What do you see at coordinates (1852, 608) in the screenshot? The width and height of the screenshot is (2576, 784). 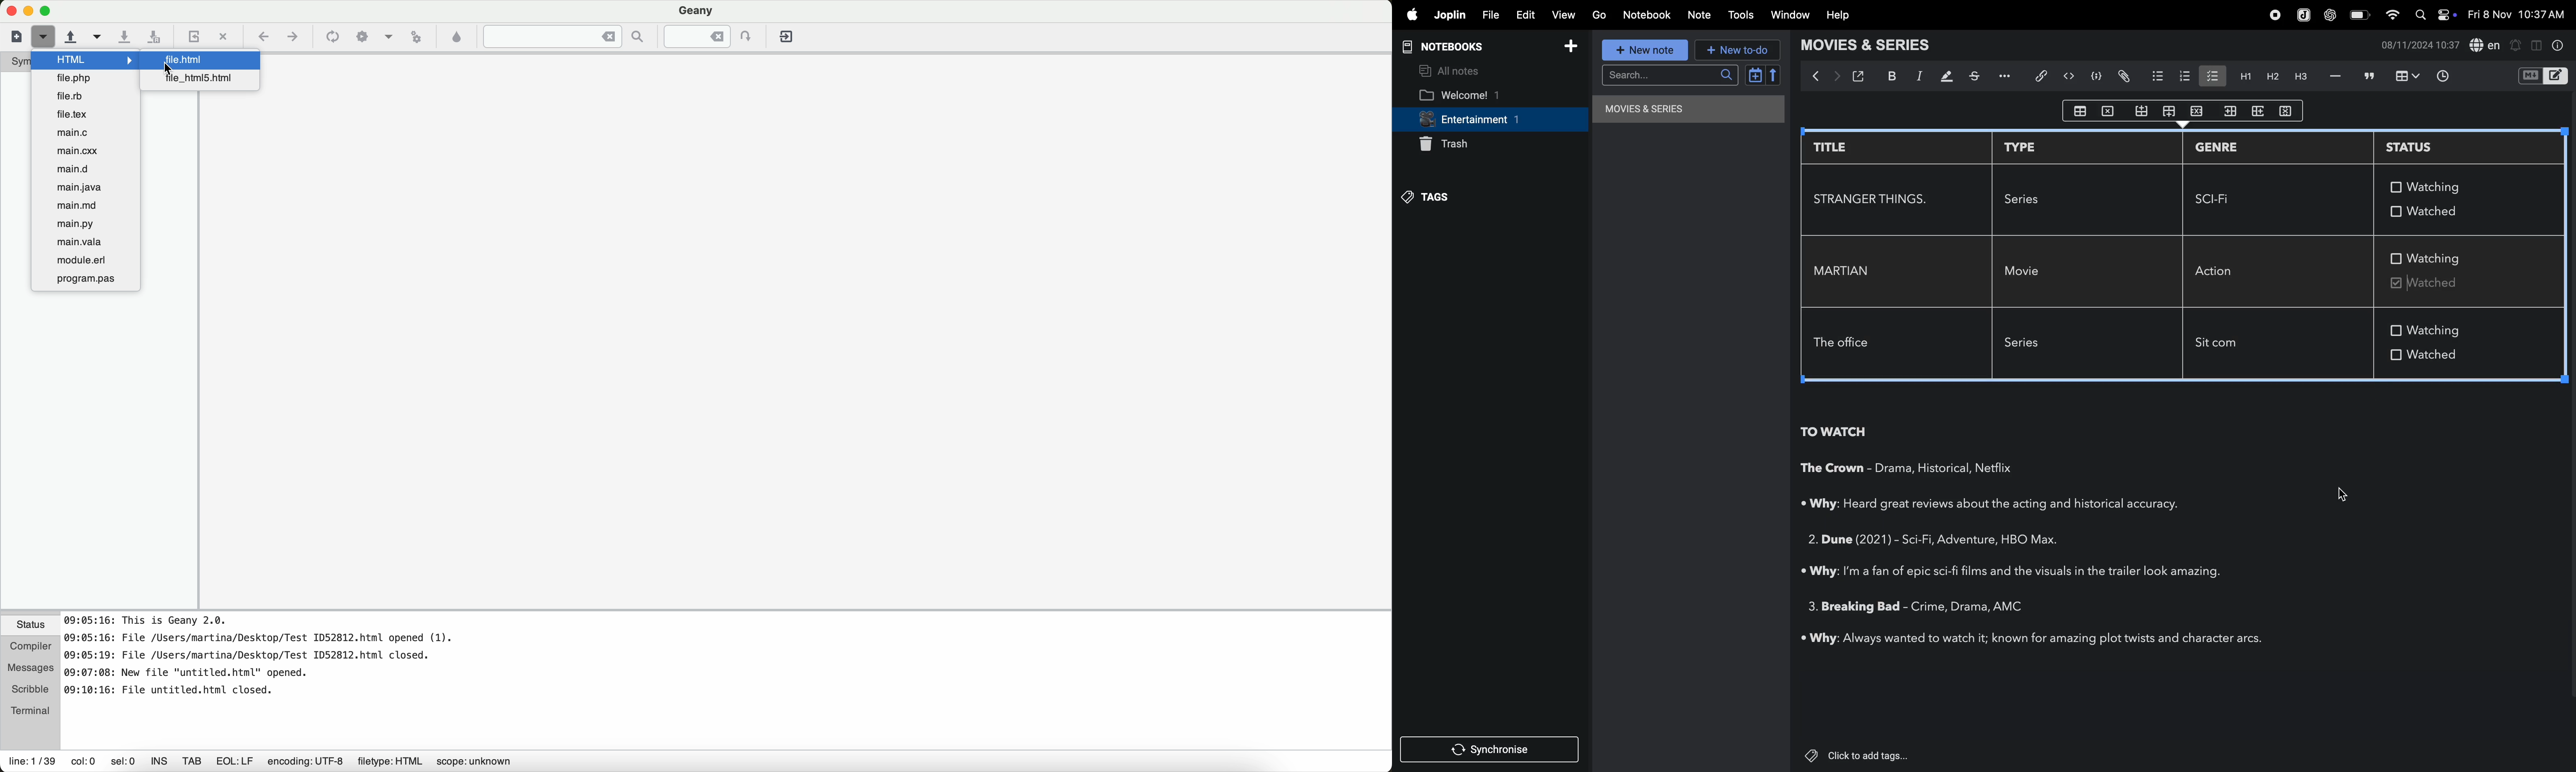 I see `title` at bounding box center [1852, 608].